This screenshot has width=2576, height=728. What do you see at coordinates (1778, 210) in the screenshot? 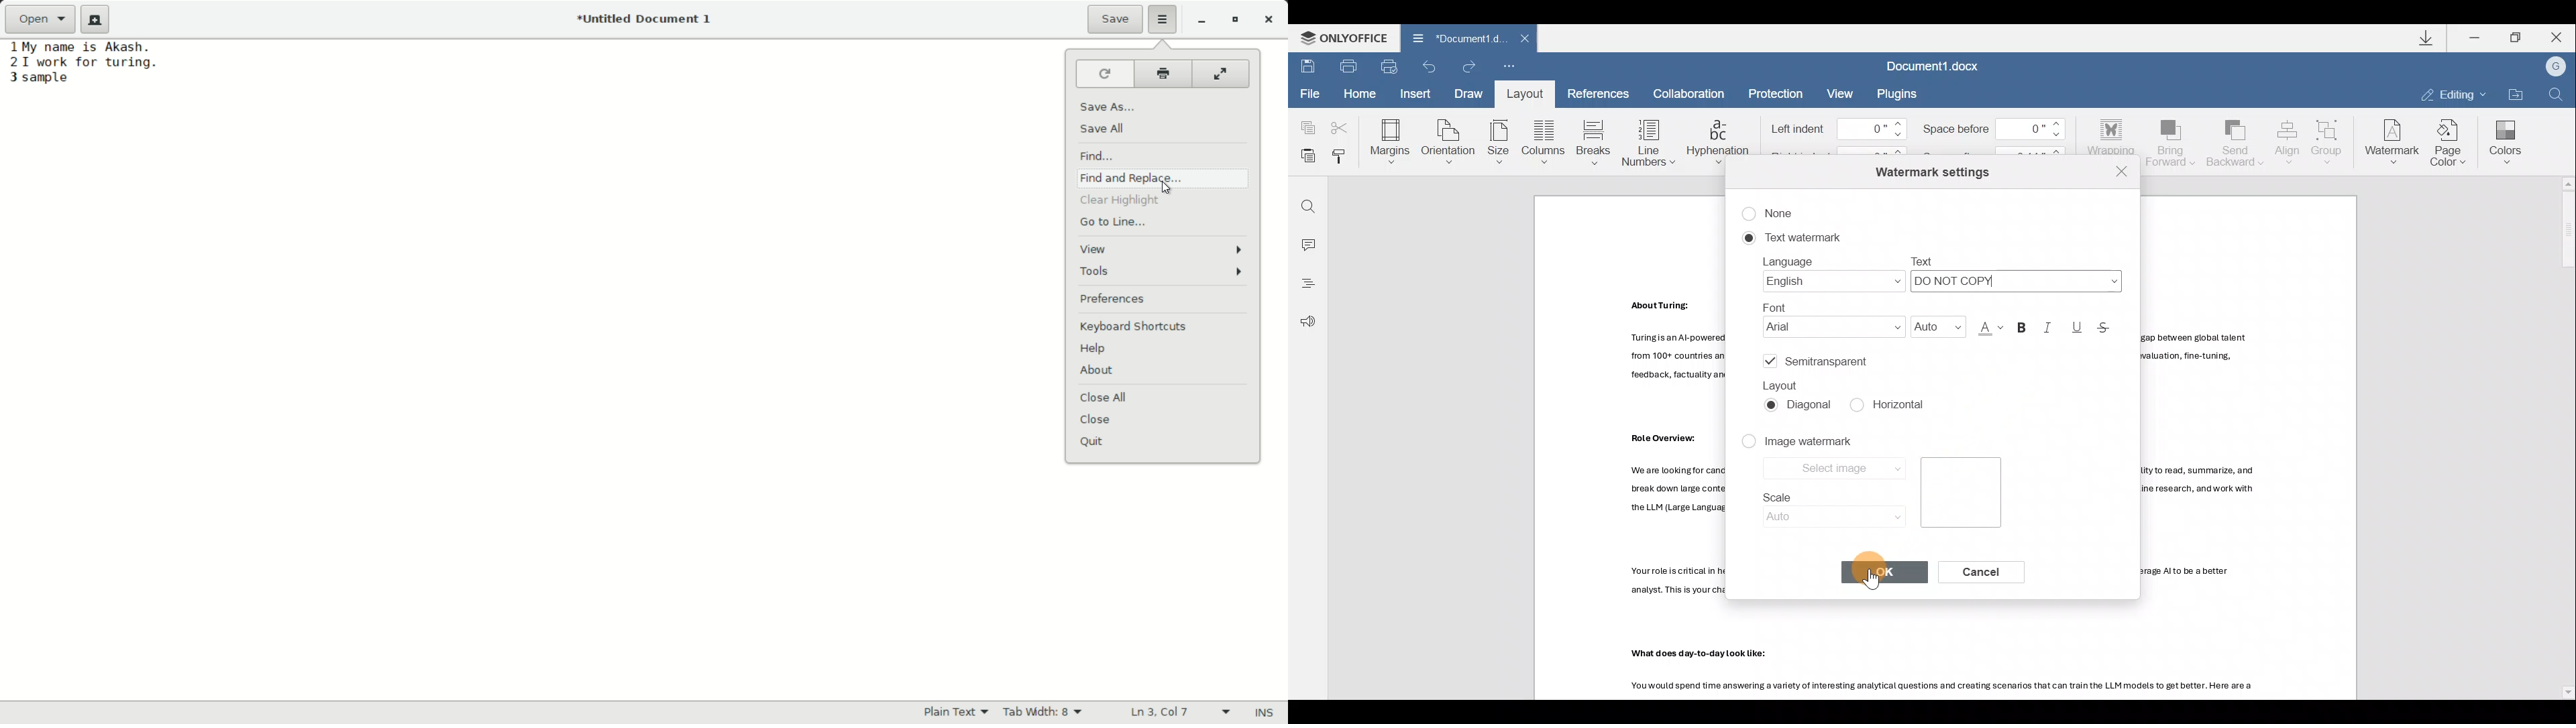
I see `None` at bounding box center [1778, 210].